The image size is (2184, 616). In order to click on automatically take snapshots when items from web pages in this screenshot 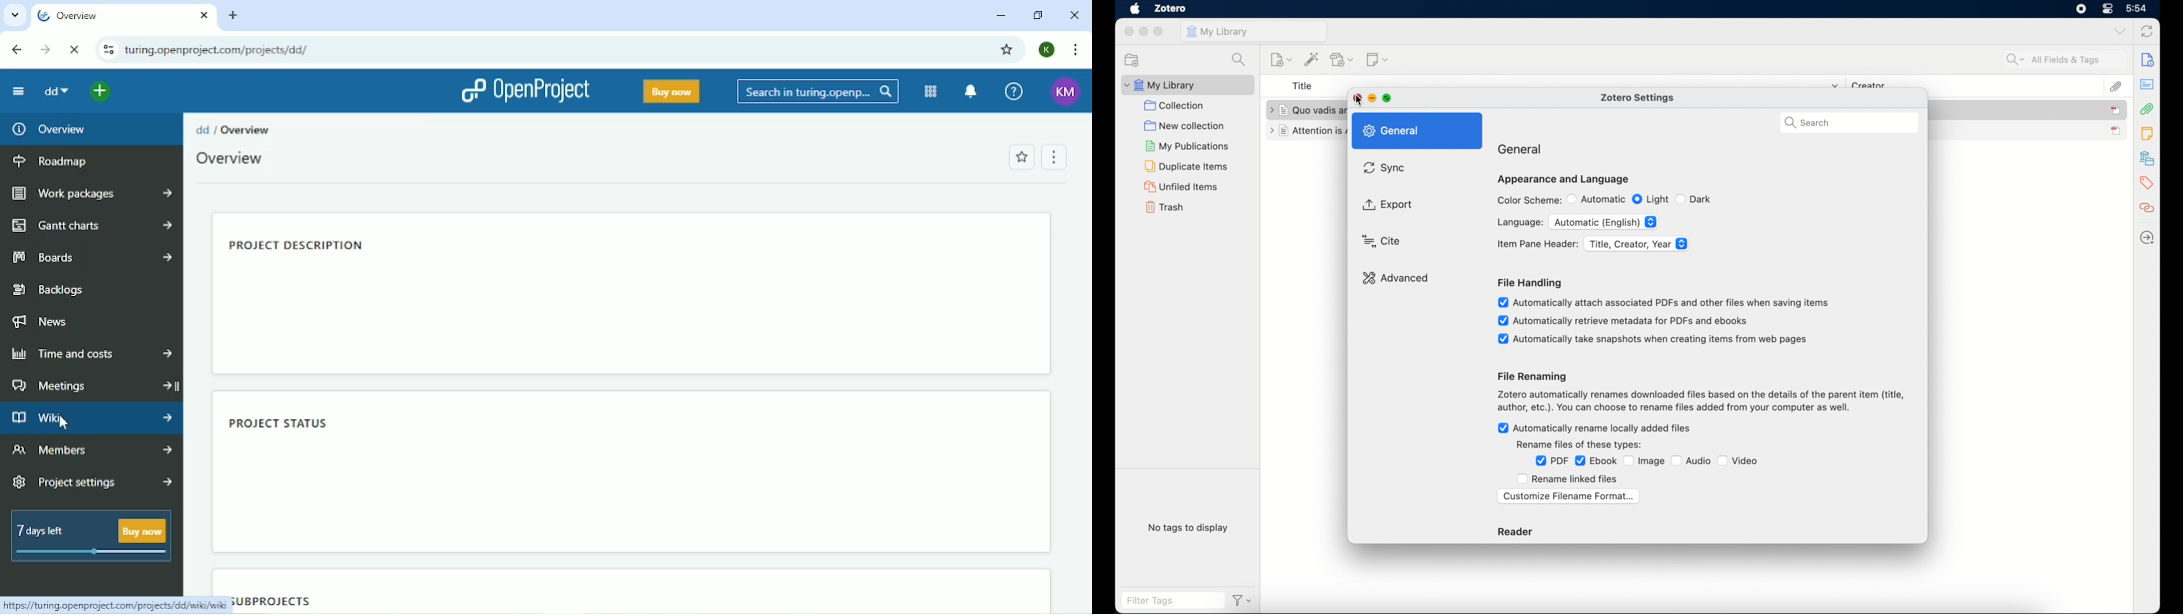, I will do `click(1653, 339)`.